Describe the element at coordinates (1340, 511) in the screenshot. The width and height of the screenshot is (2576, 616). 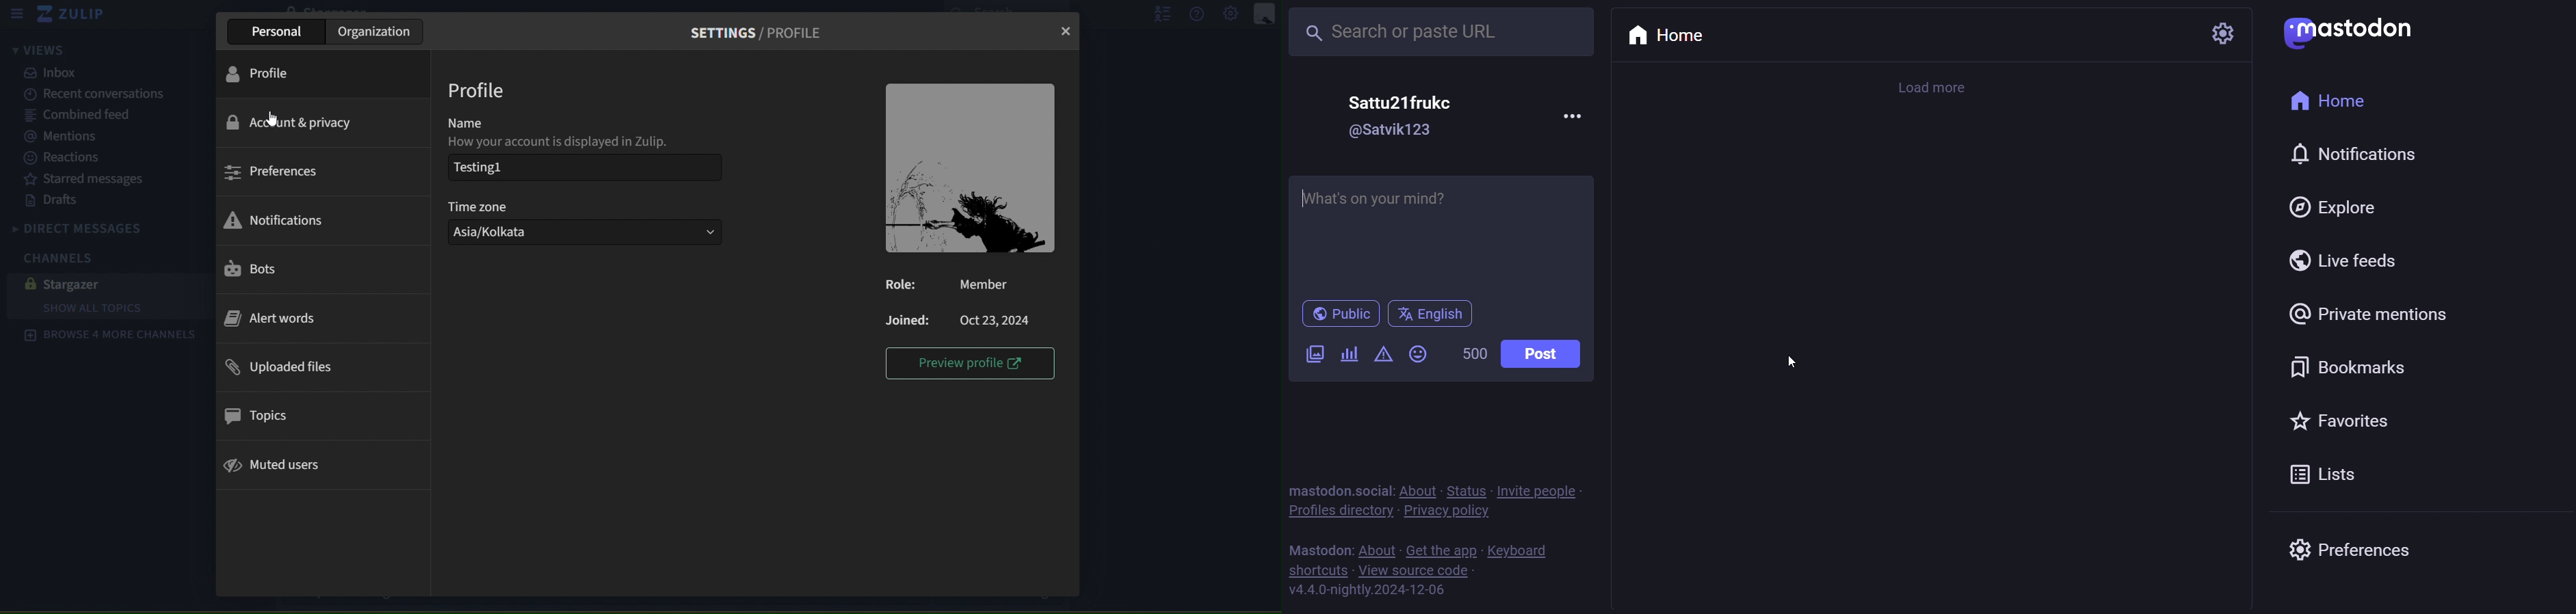
I see `profiles` at that location.